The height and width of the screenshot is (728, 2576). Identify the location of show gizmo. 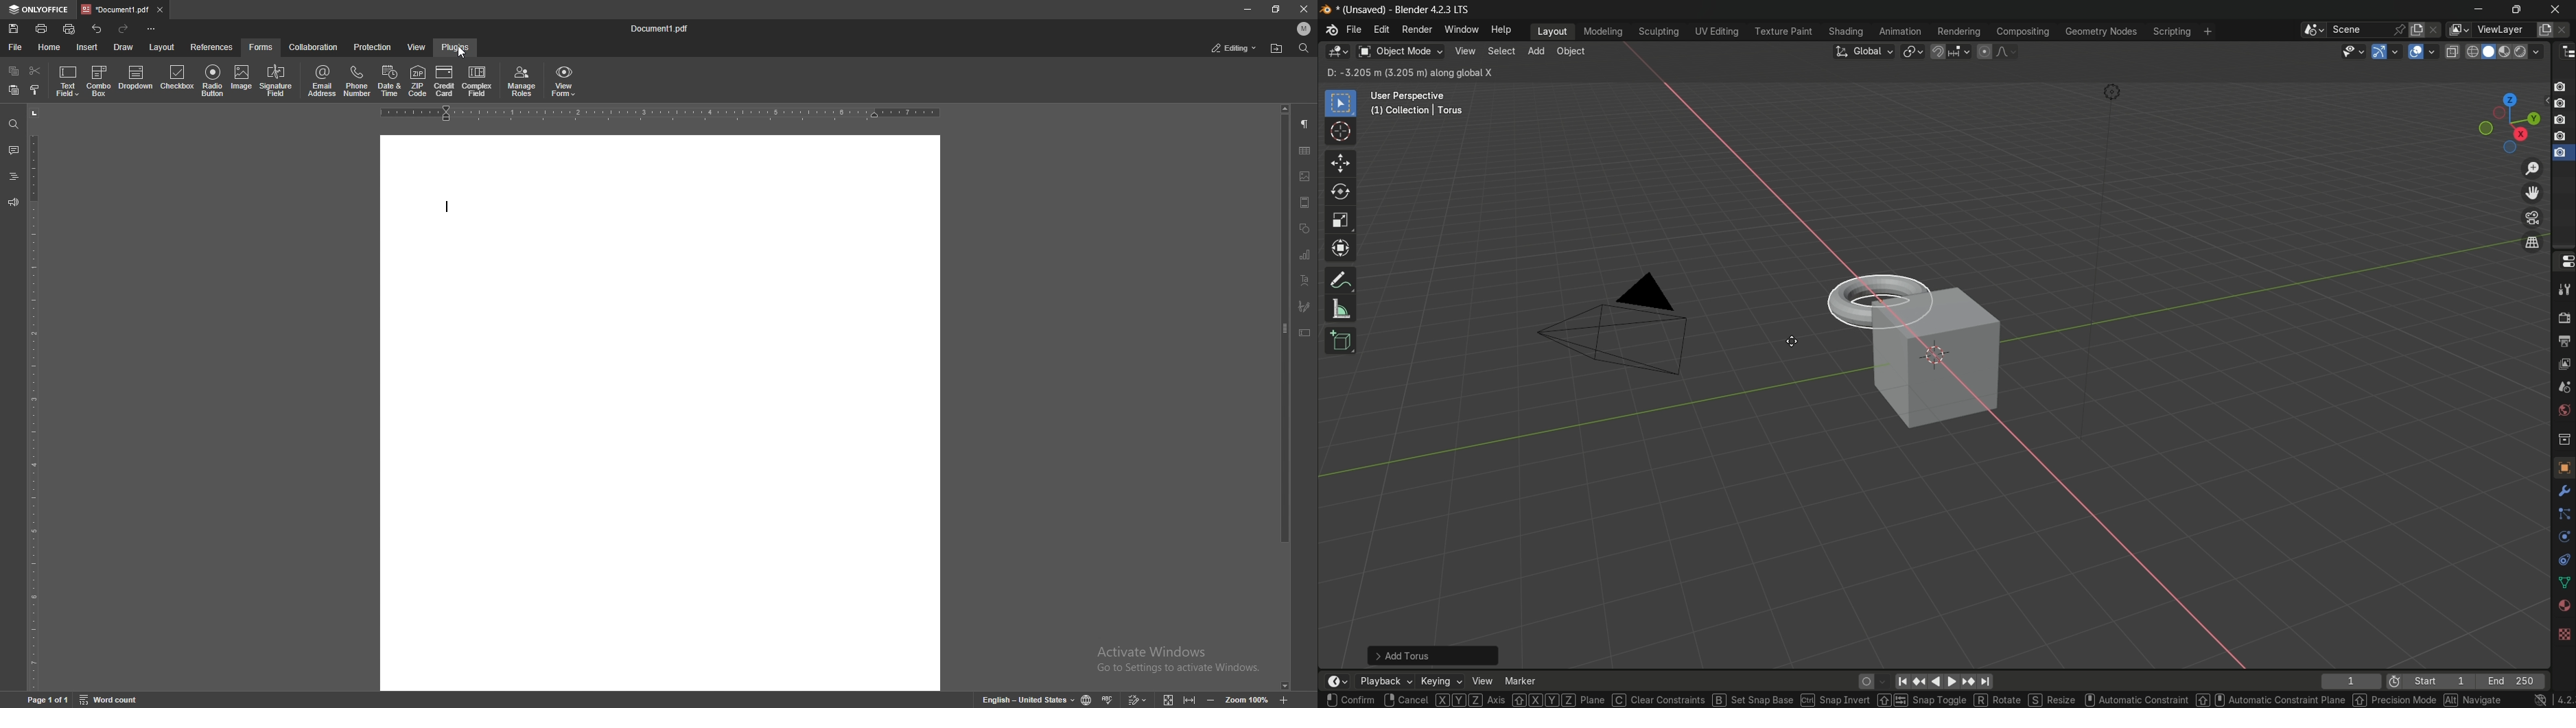
(2380, 52).